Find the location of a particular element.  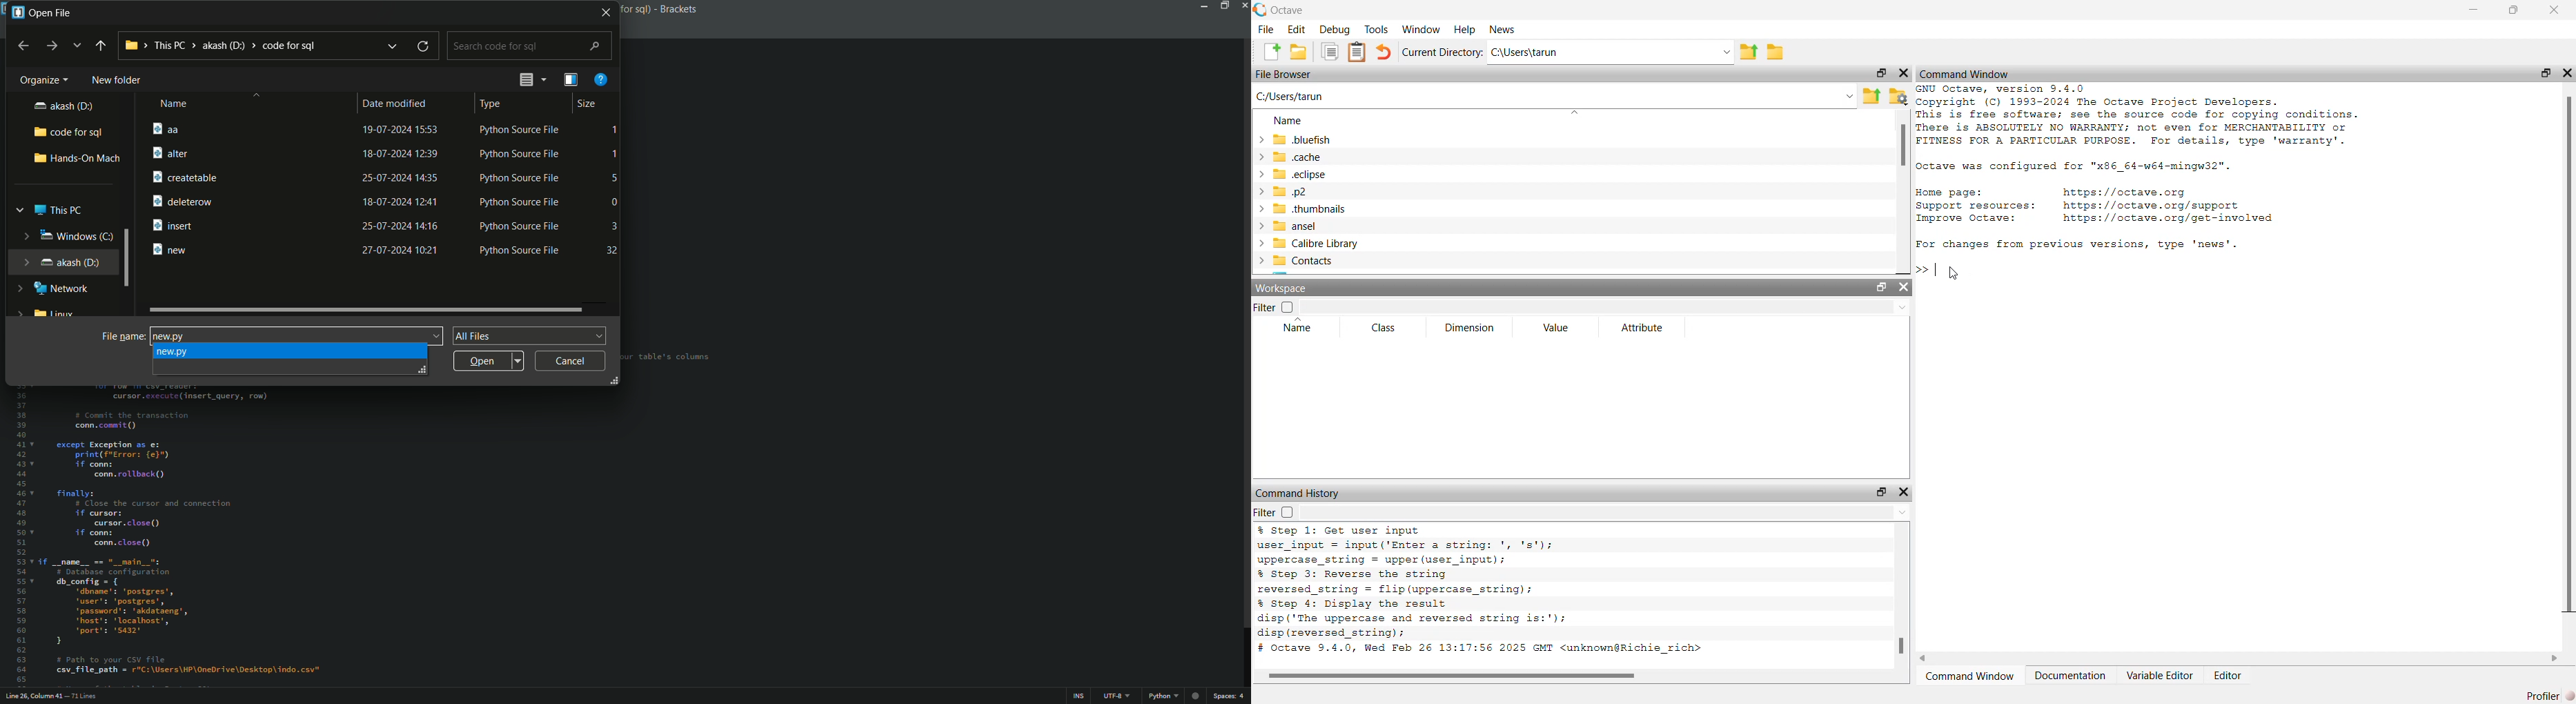

unlock widget is located at coordinates (1879, 286).